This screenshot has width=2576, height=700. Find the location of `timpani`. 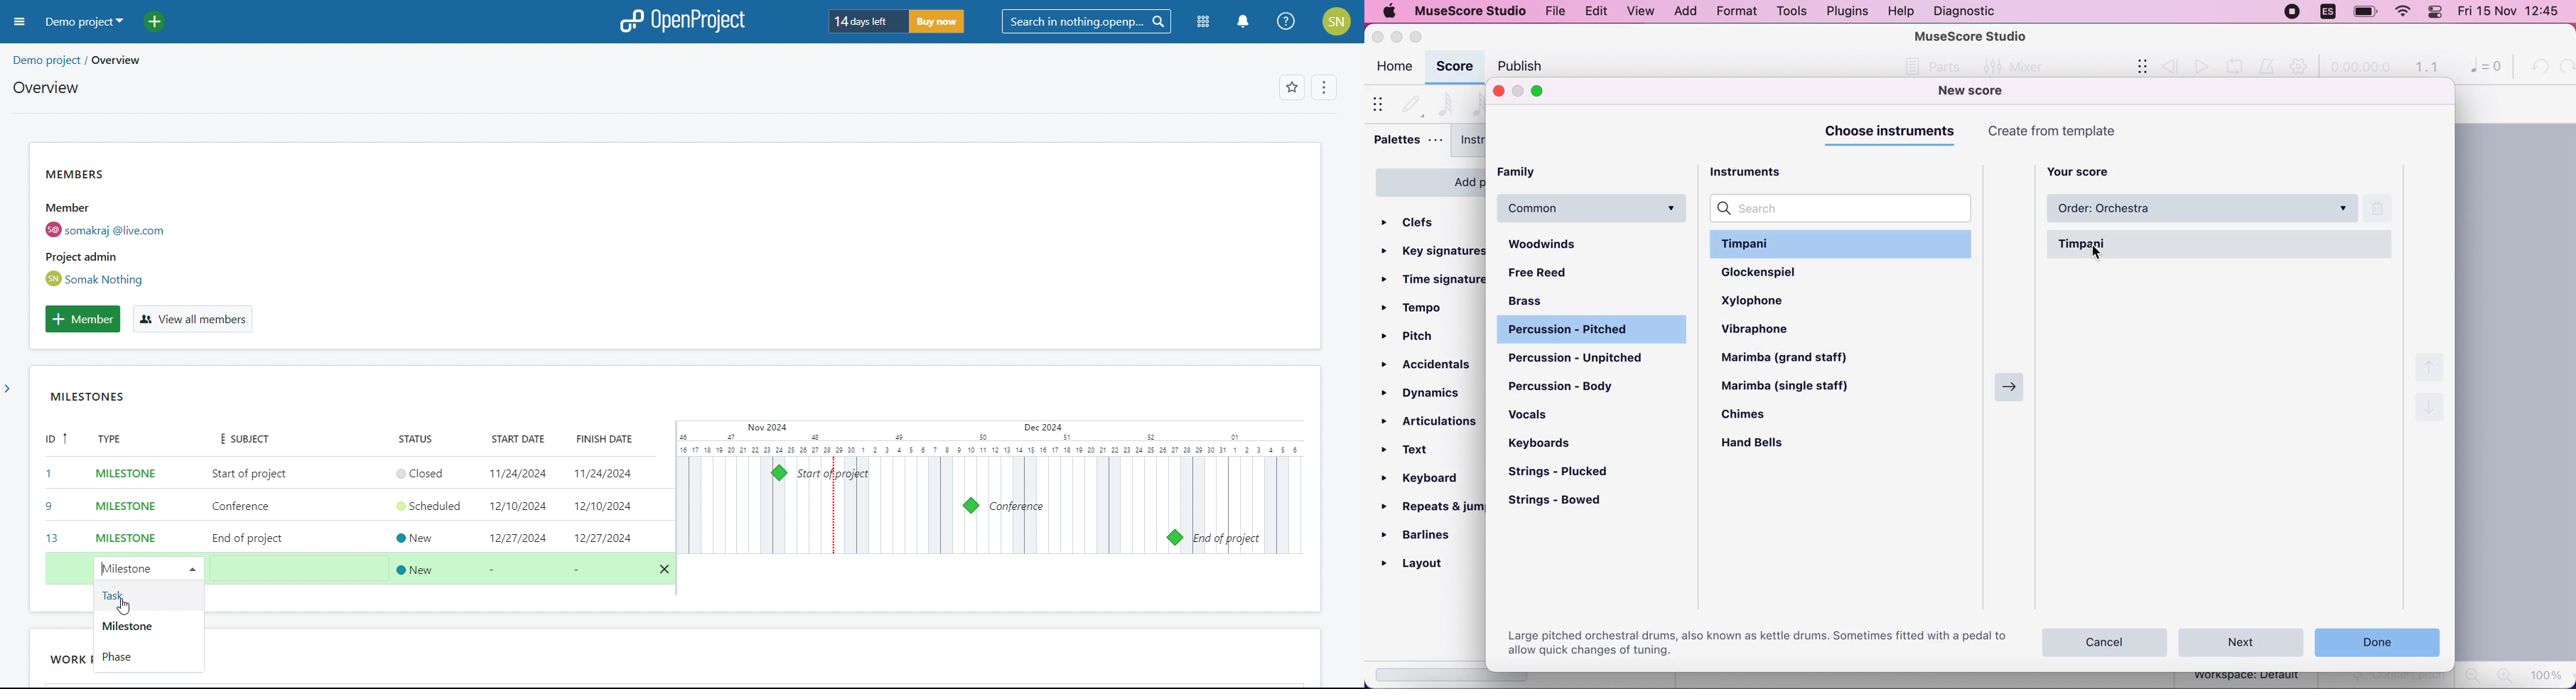

timpani is located at coordinates (2221, 245).